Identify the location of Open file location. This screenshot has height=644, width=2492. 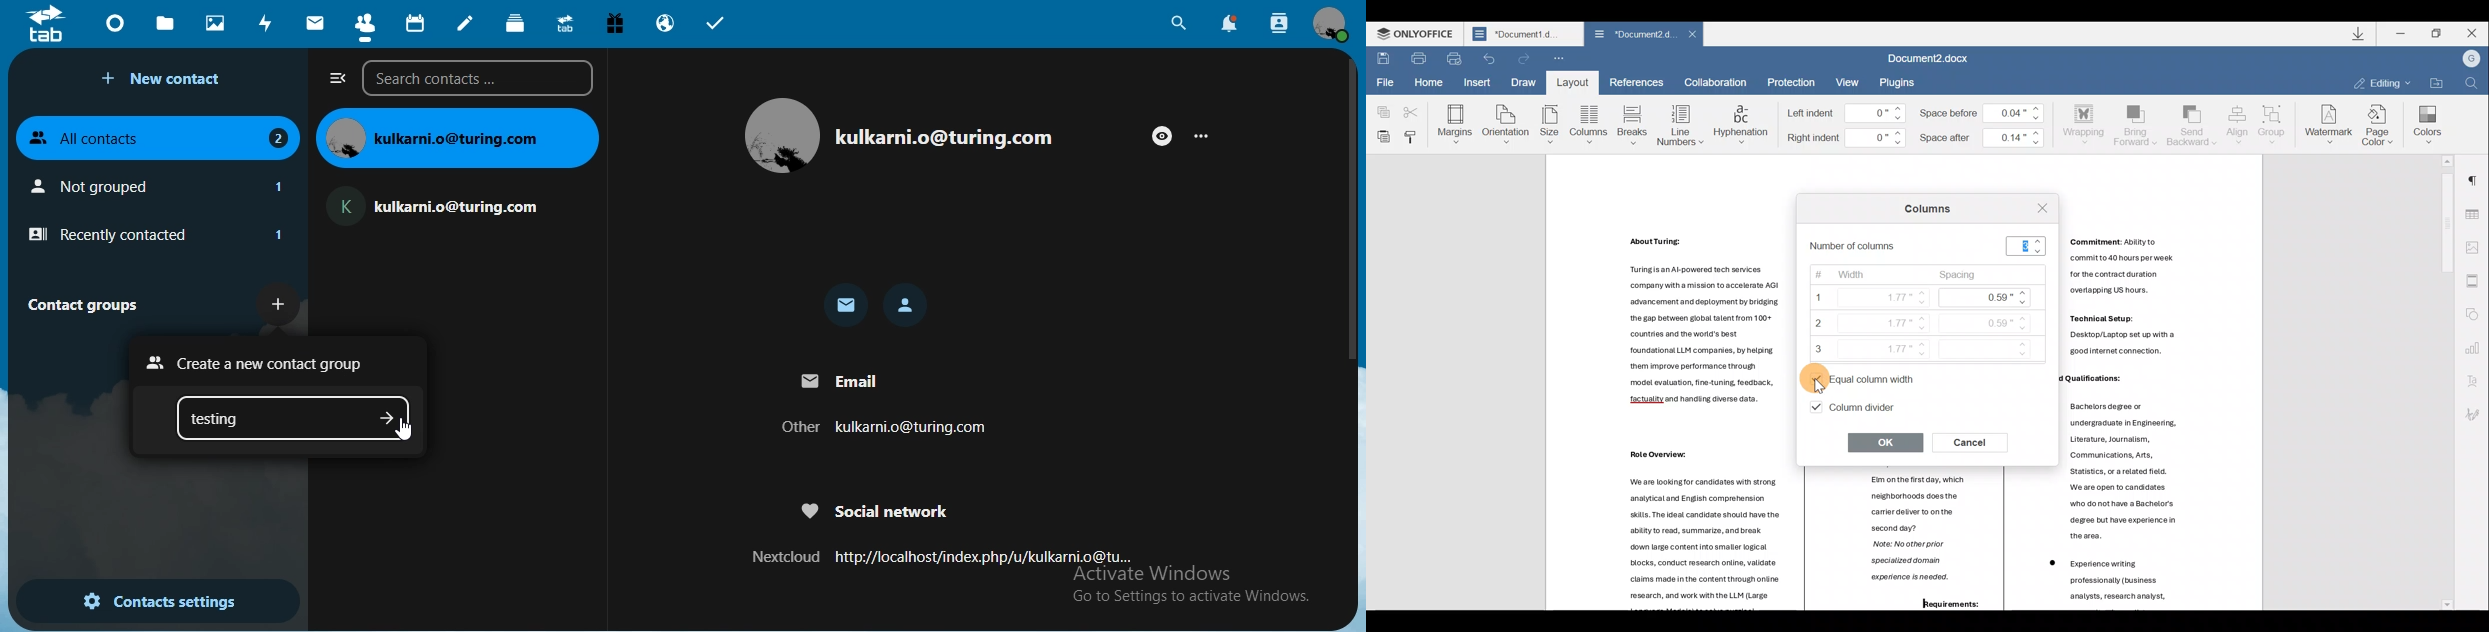
(2436, 82).